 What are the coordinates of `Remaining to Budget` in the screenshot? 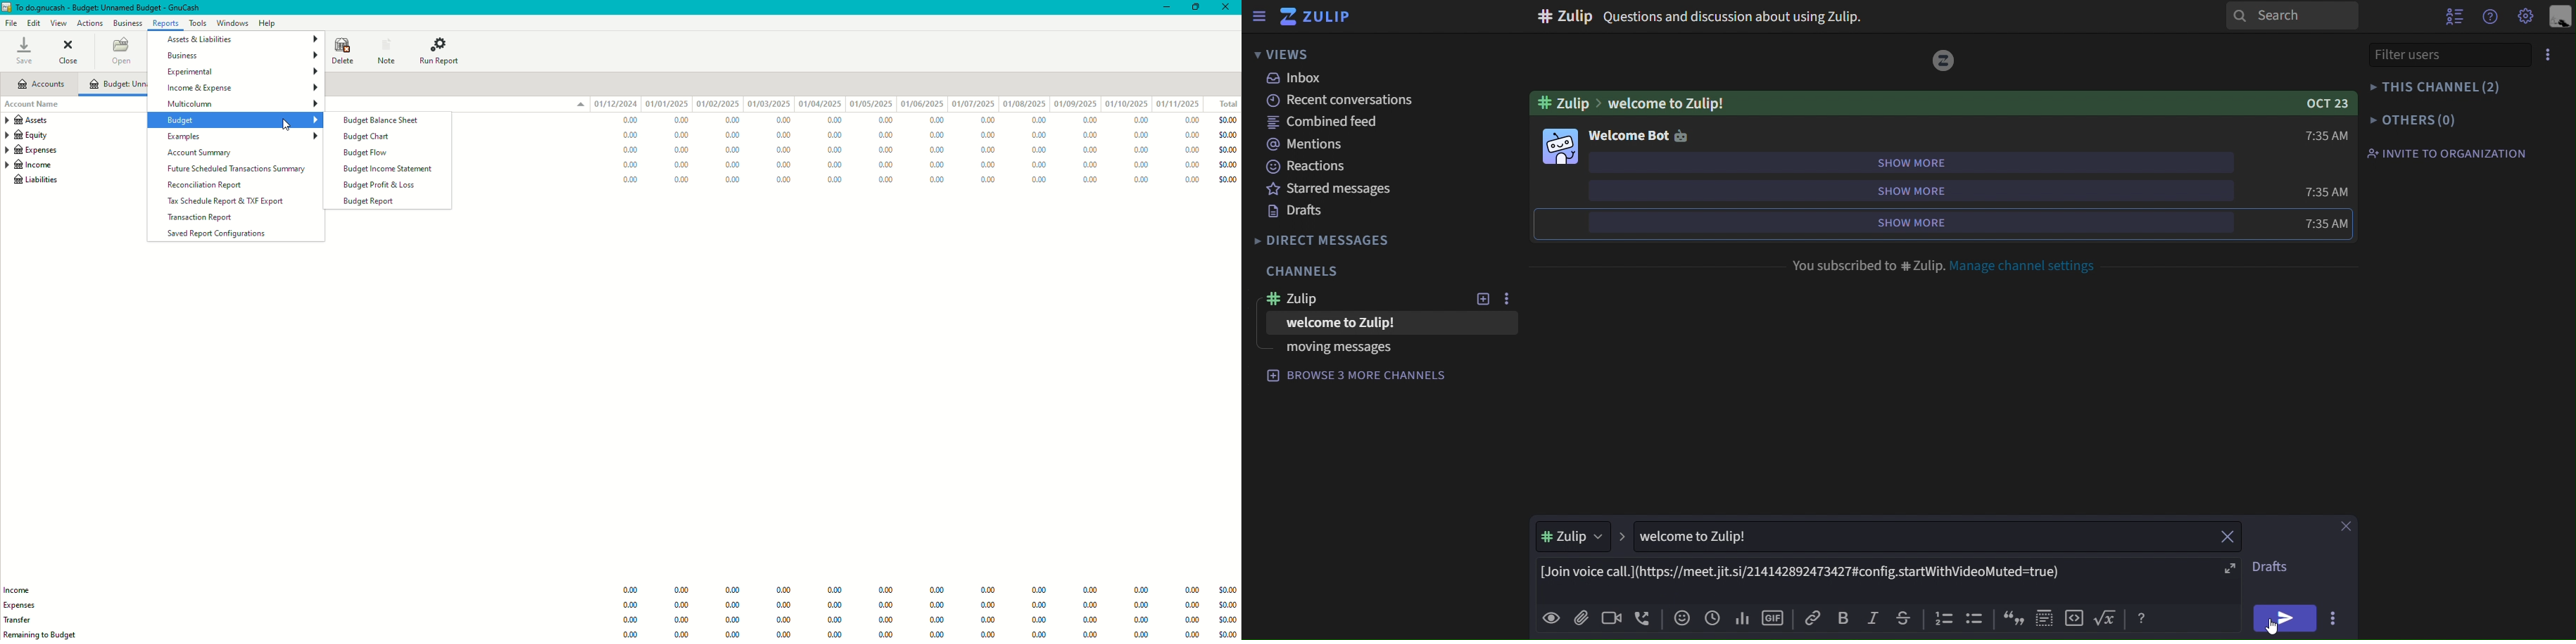 It's located at (42, 635).